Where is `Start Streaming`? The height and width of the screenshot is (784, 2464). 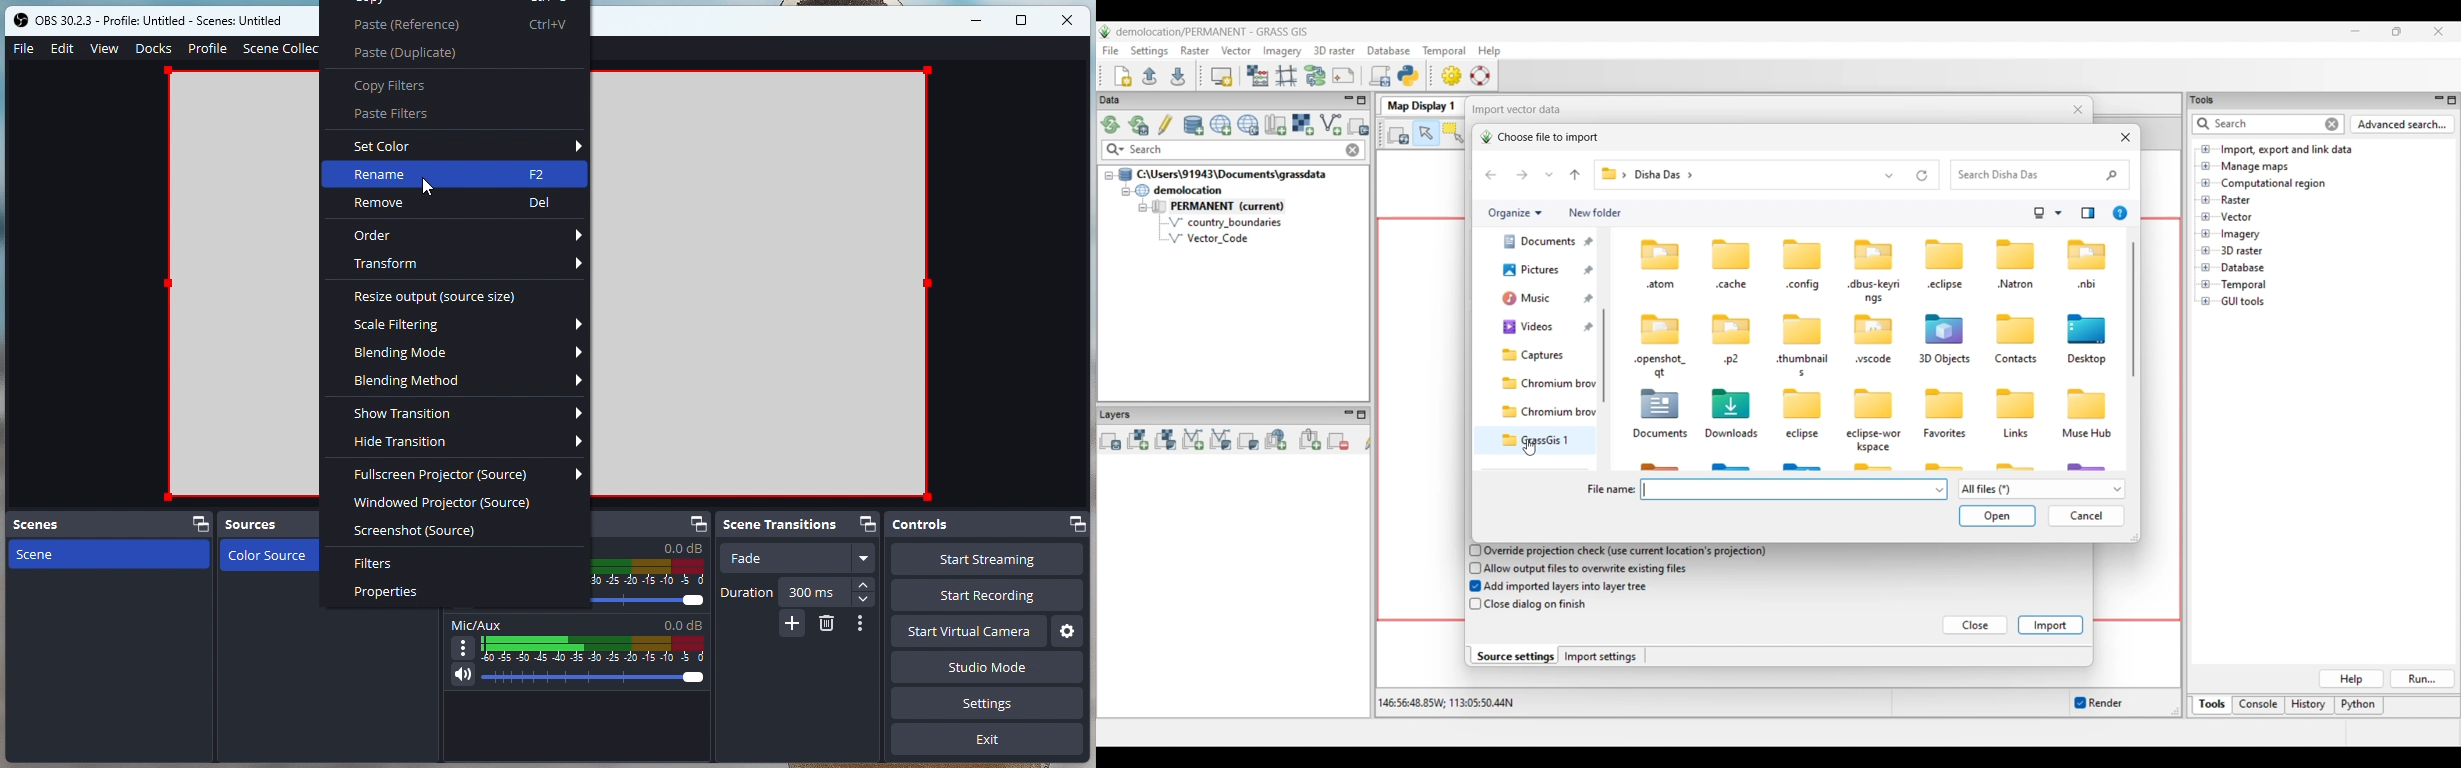
Start Streaming is located at coordinates (986, 561).